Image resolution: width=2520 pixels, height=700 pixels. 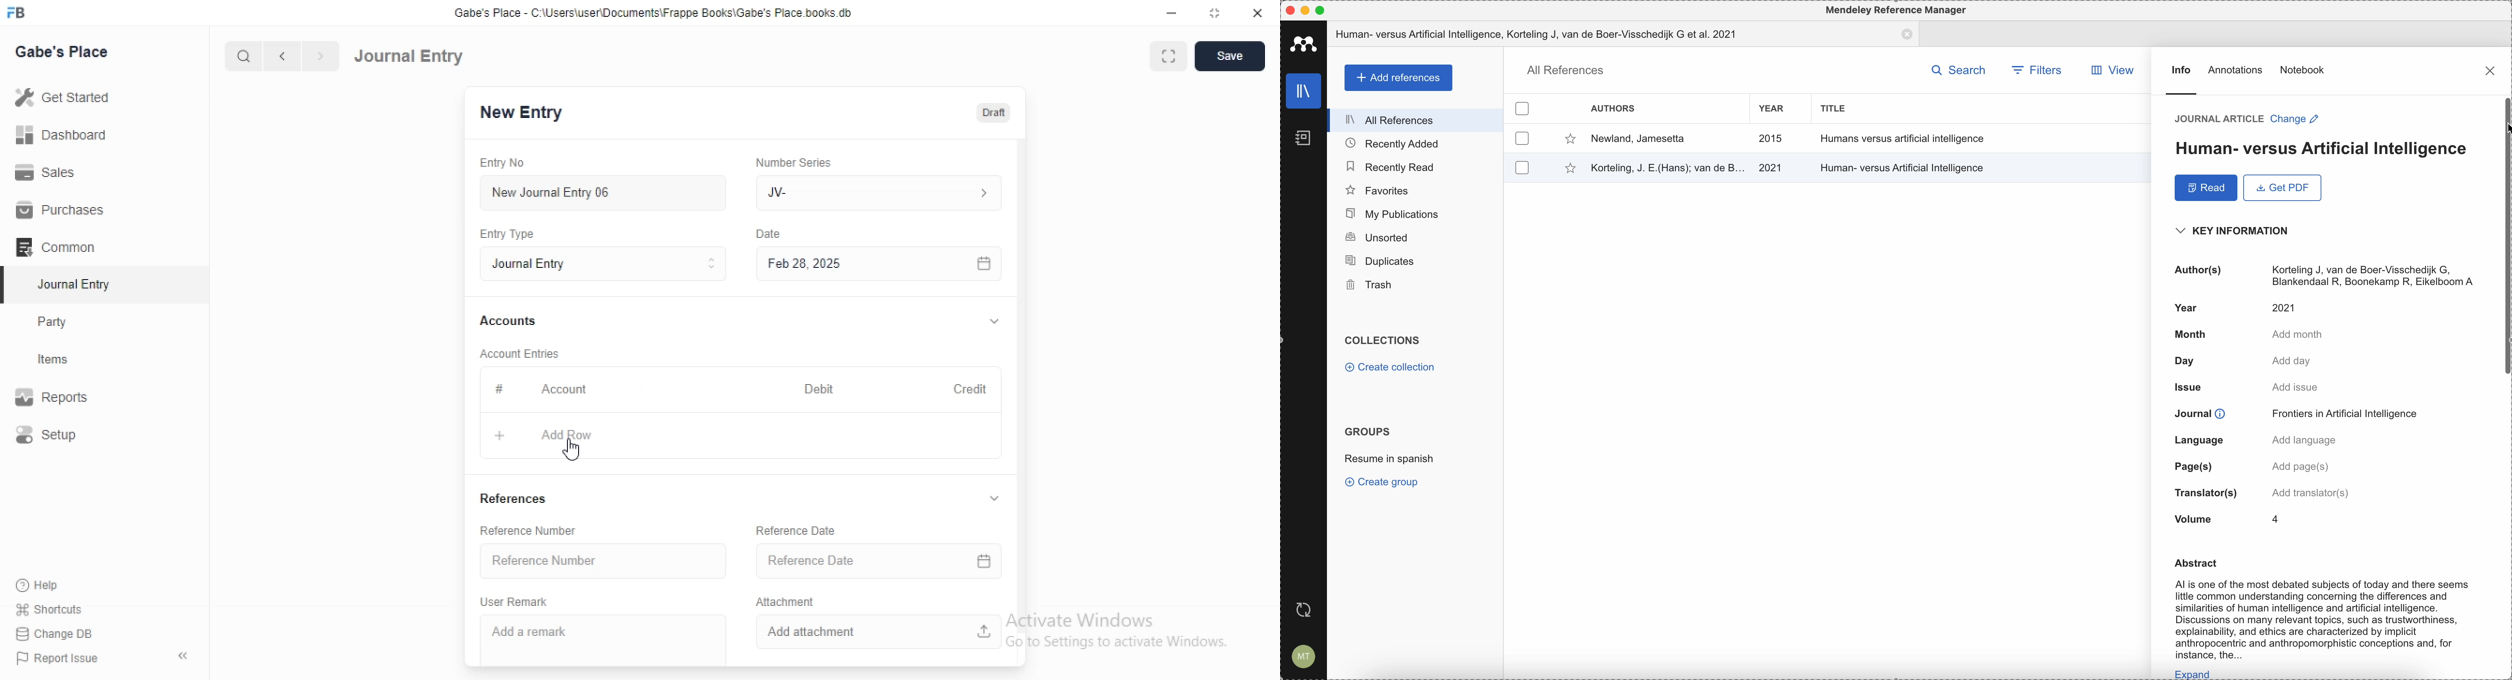 I want to click on add references, so click(x=1397, y=78).